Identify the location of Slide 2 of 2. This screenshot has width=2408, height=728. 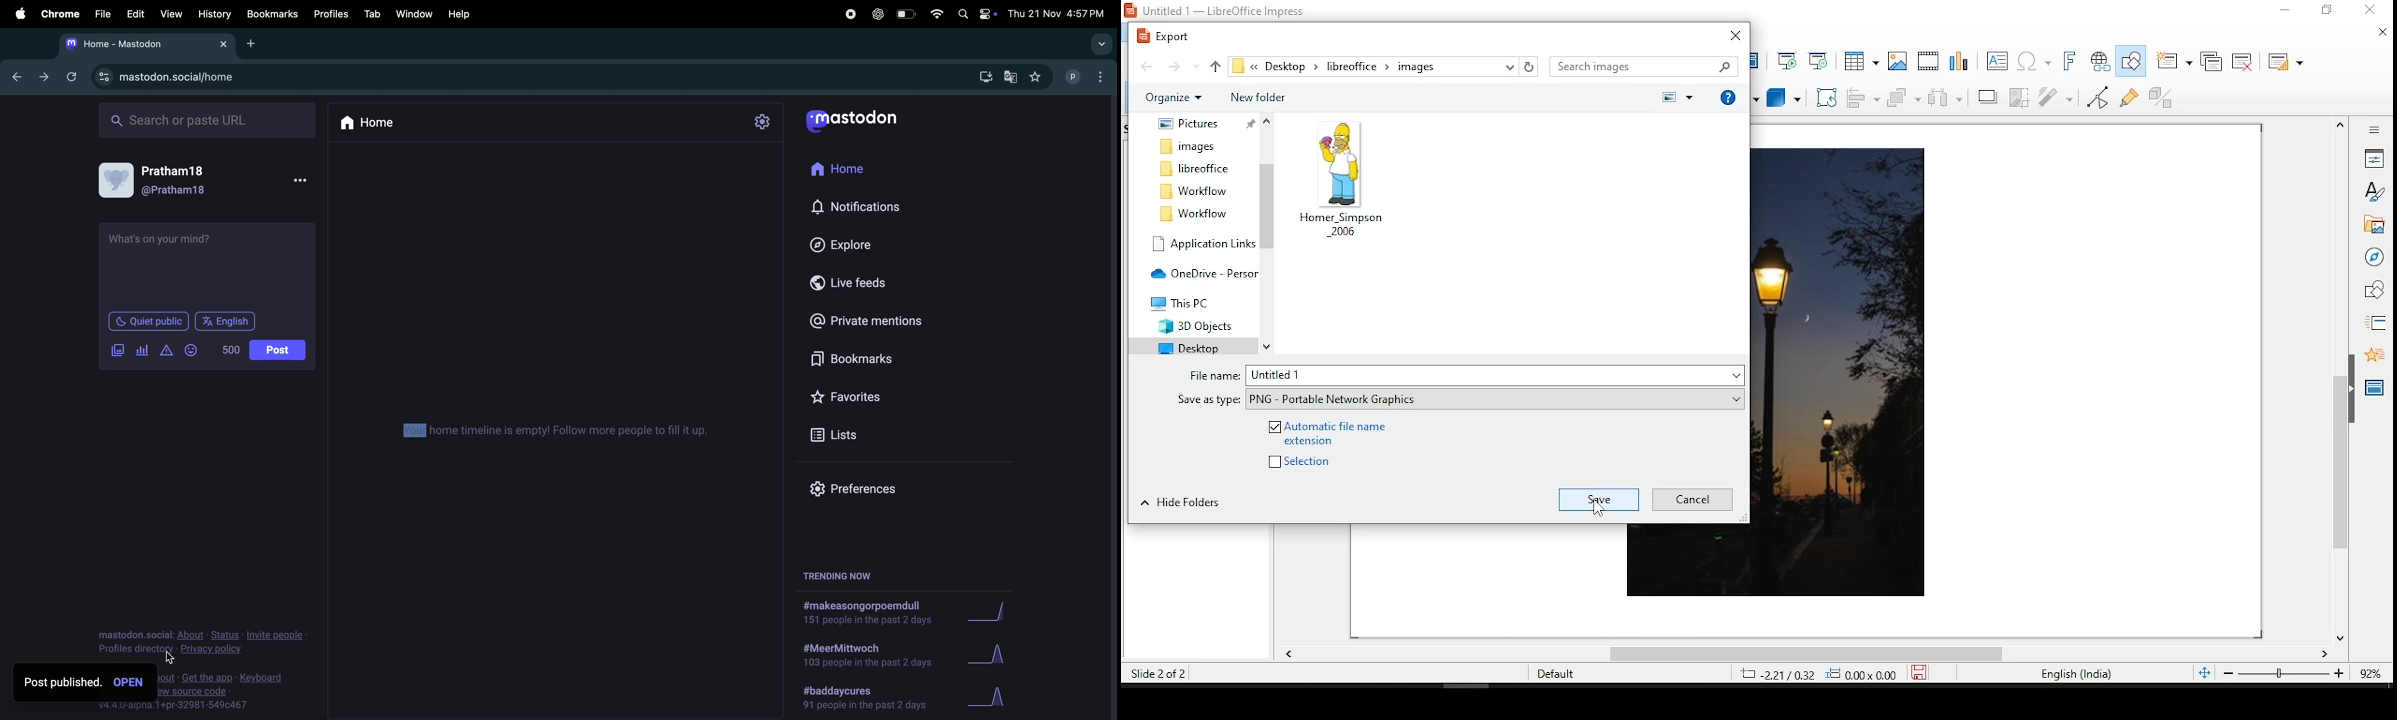
(1155, 673).